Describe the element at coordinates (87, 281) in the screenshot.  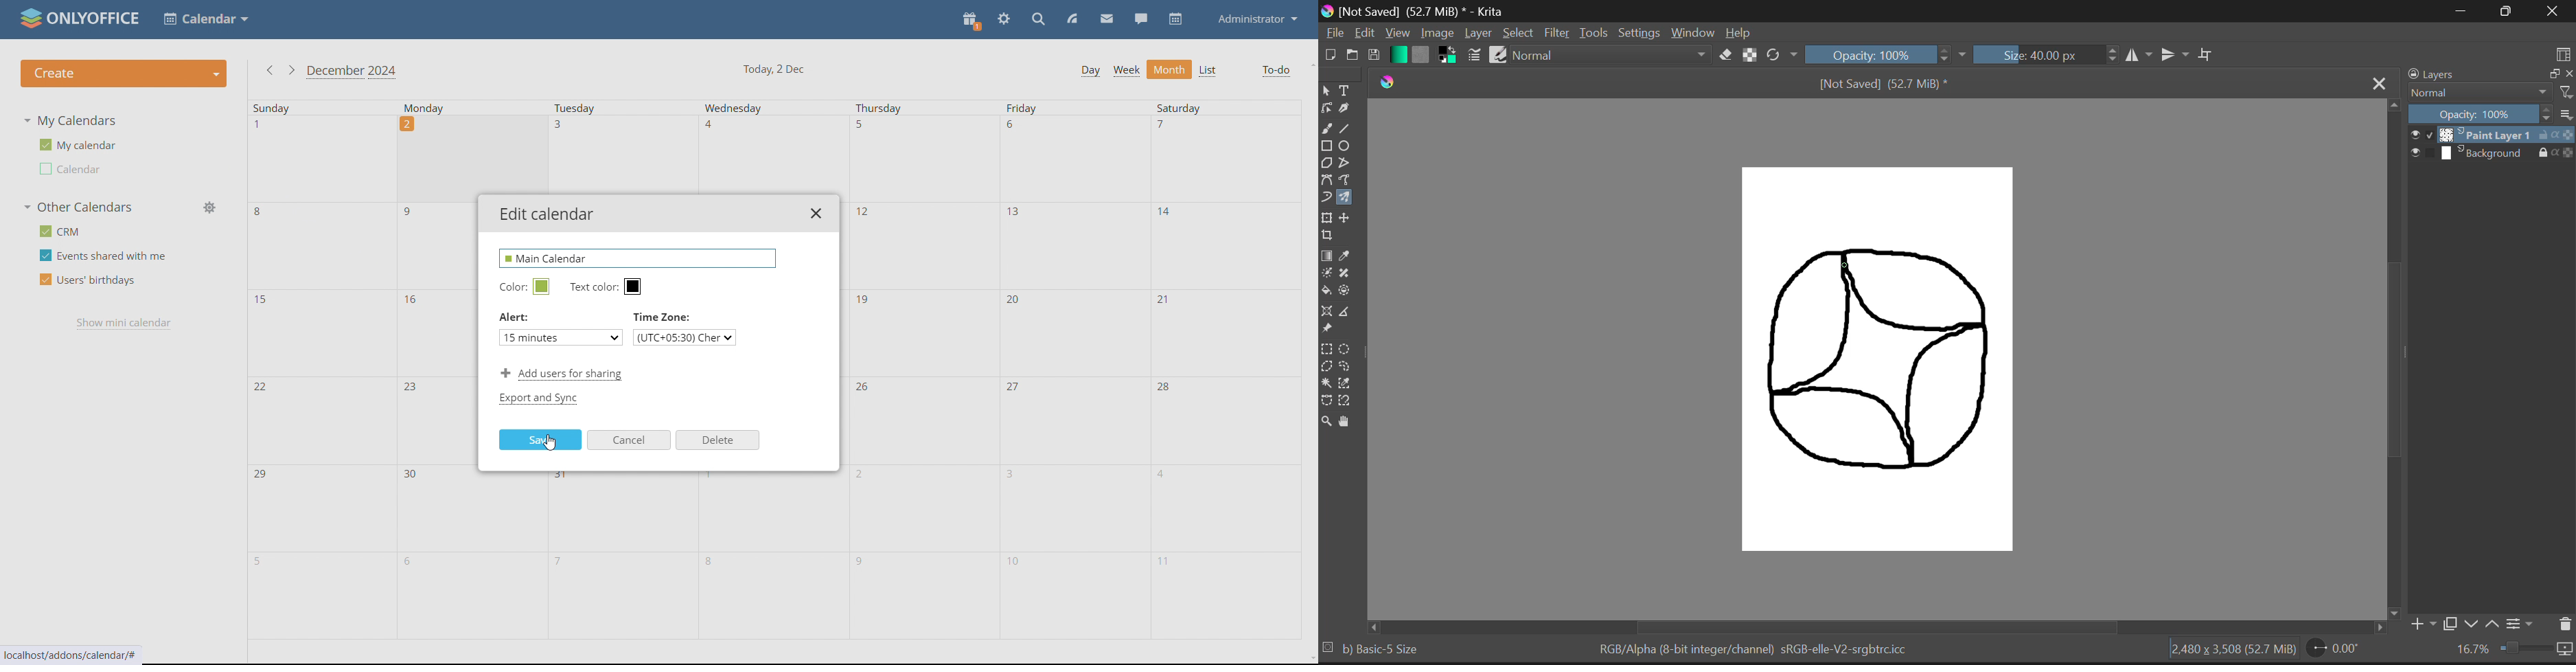
I see `users' birthdays` at that location.